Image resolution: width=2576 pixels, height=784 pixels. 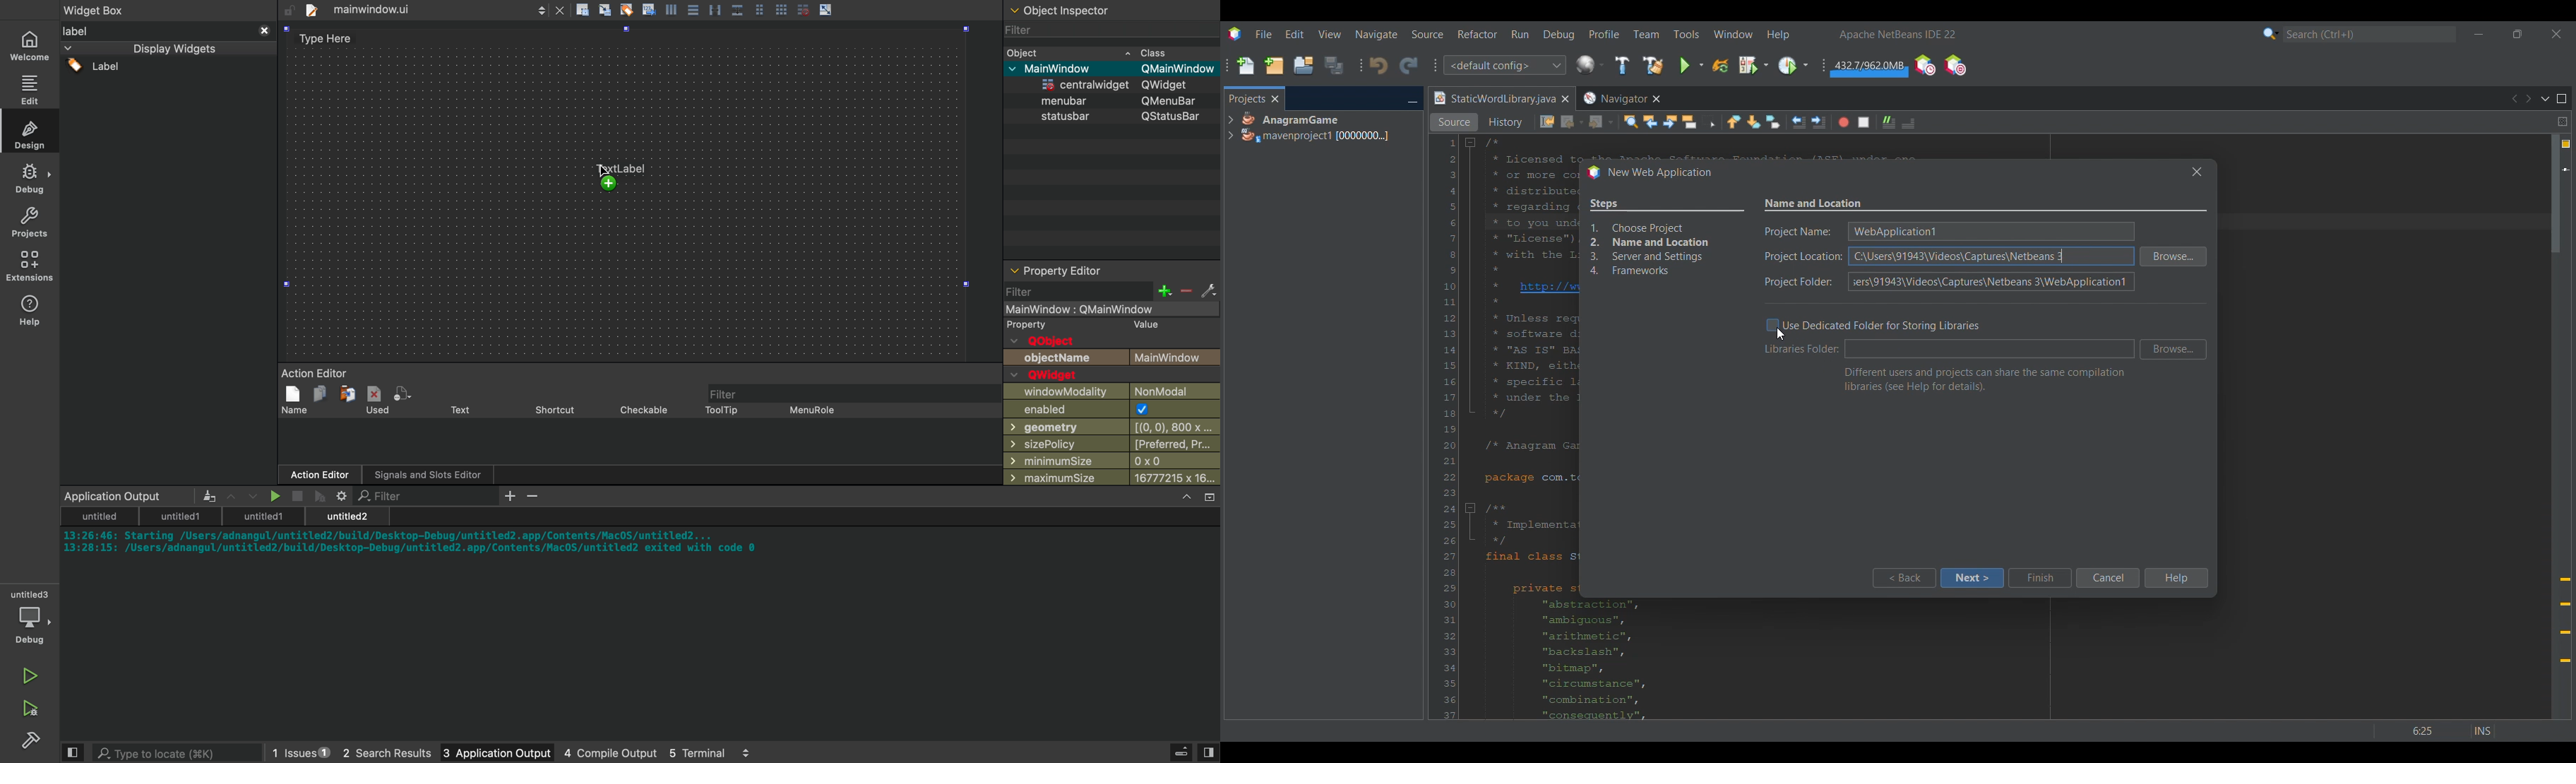 What do you see at coordinates (1573, 122) in the screenshot?
I see `Back` at bounding box center [1573, 122].